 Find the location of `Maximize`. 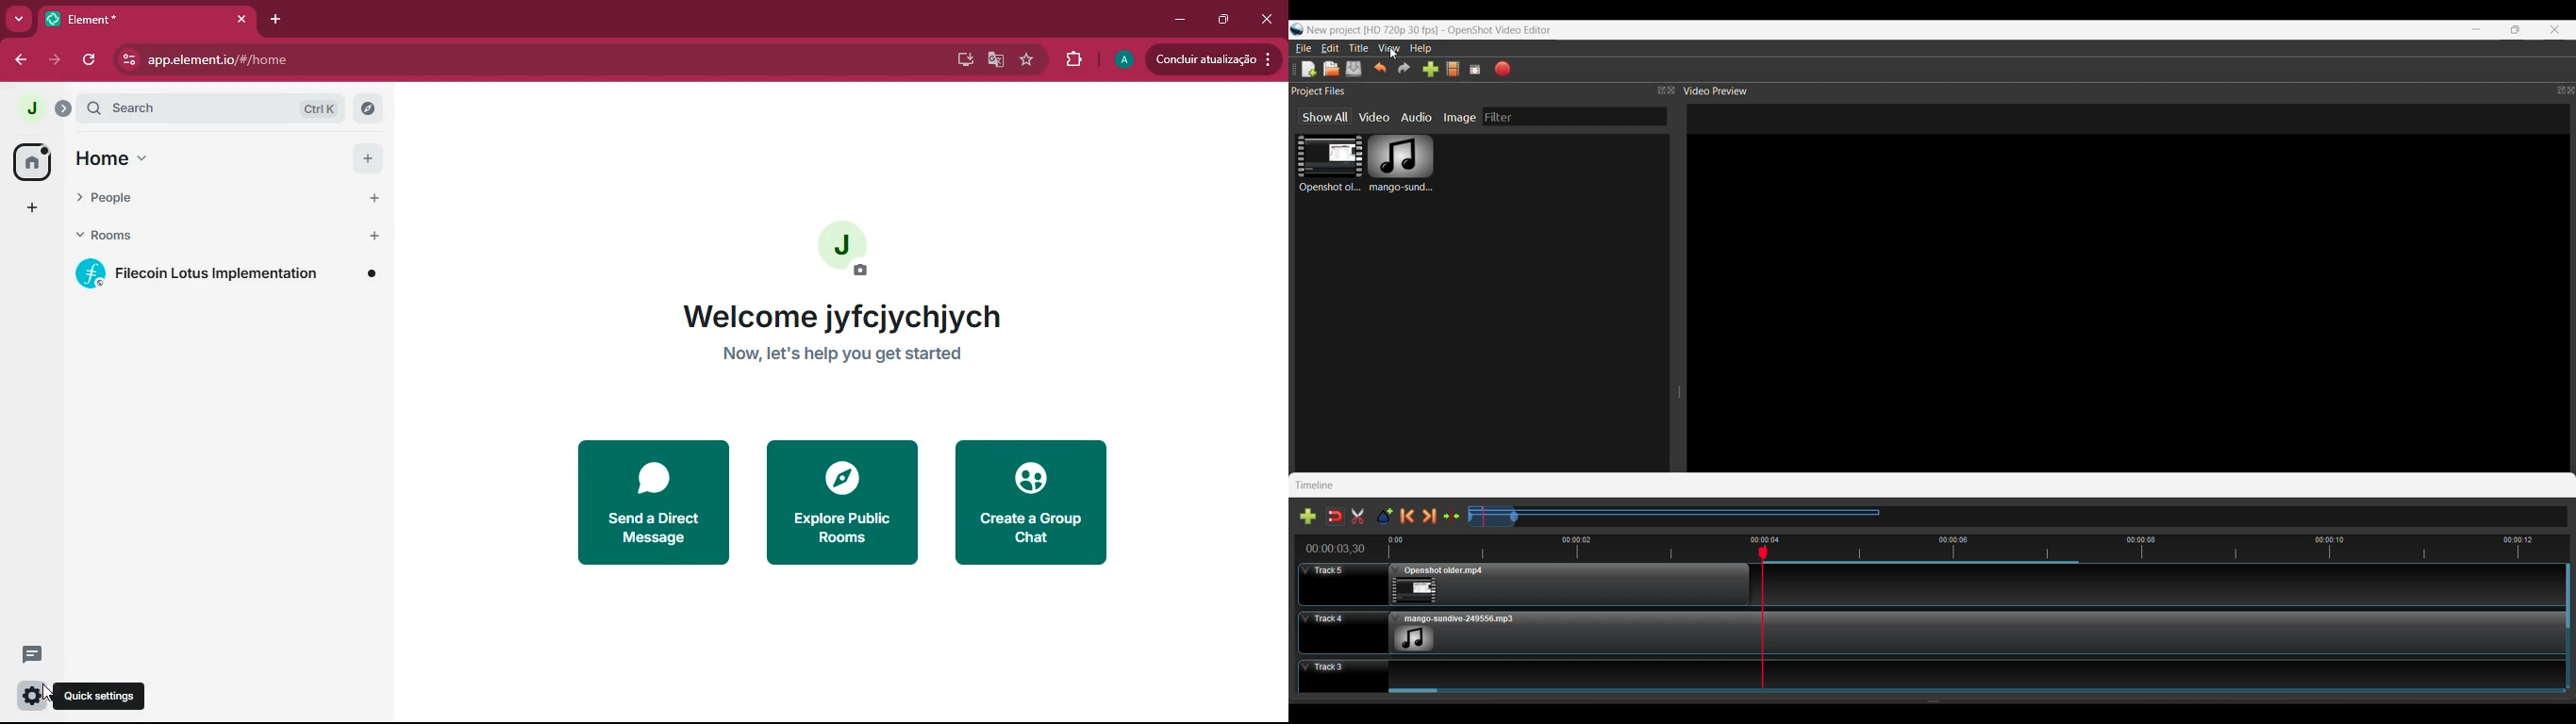

Maximize is located at coordinates (2553, 88).